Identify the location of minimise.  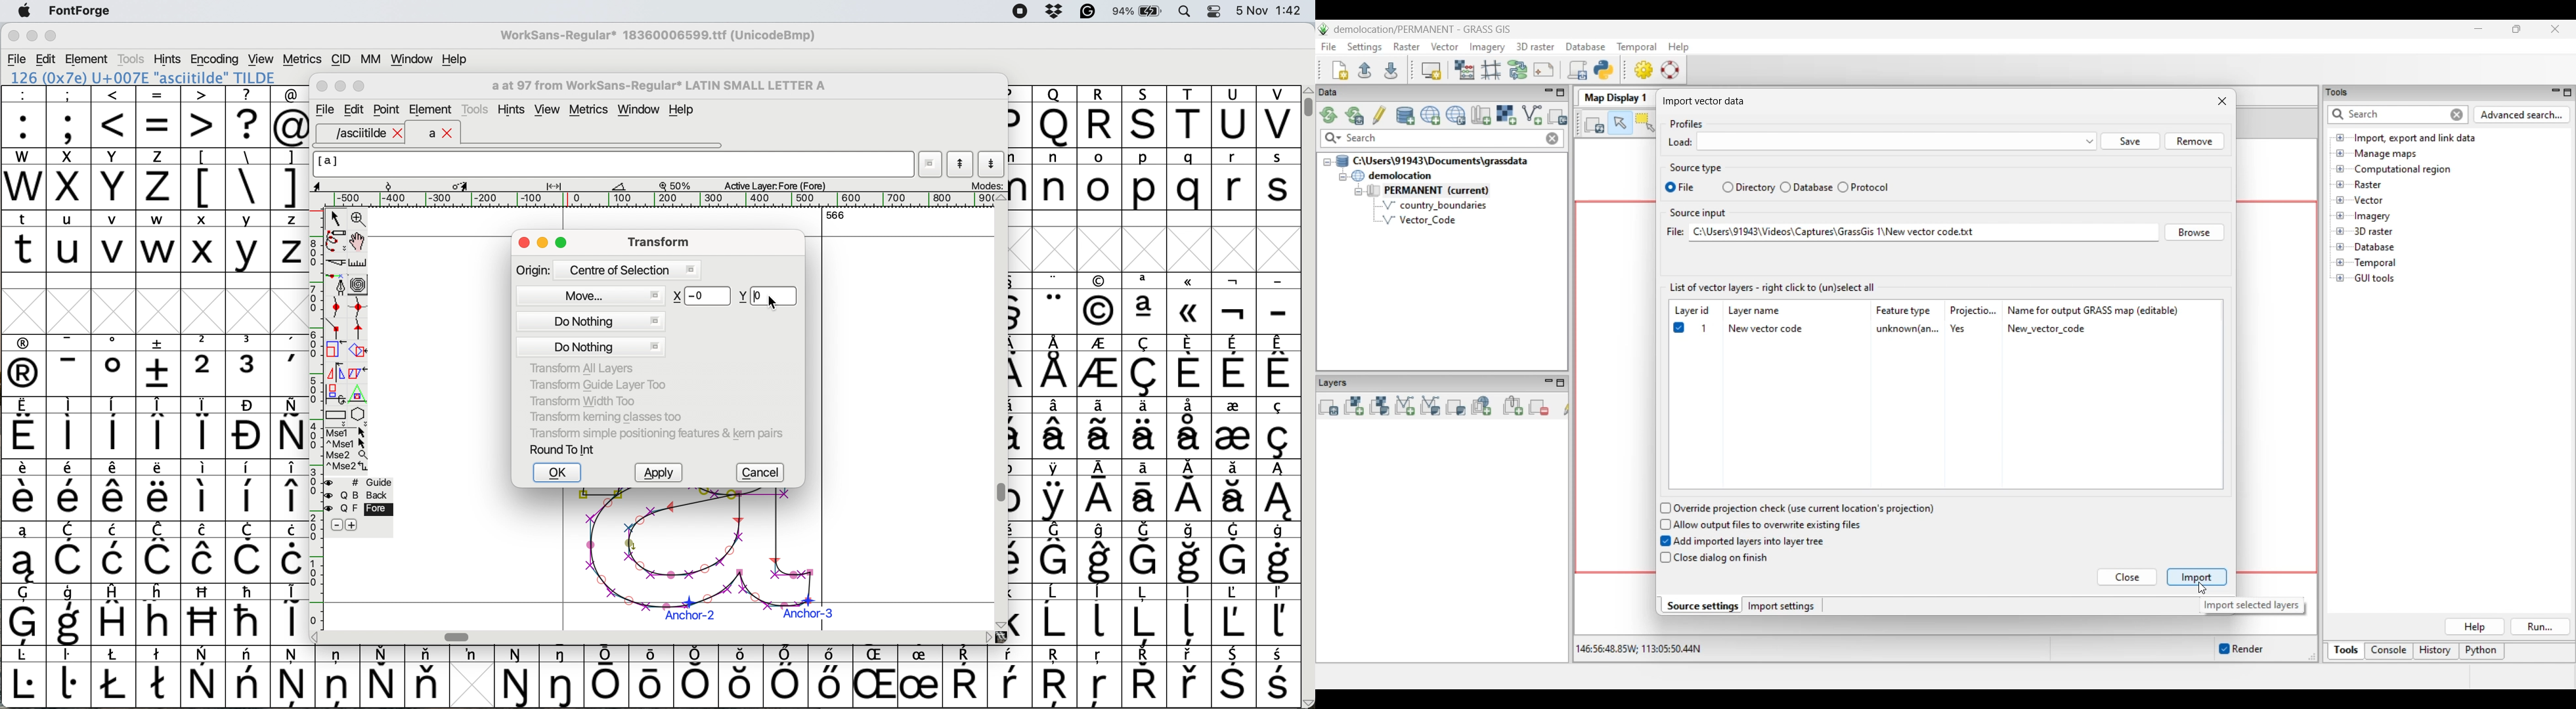
(544, 244).